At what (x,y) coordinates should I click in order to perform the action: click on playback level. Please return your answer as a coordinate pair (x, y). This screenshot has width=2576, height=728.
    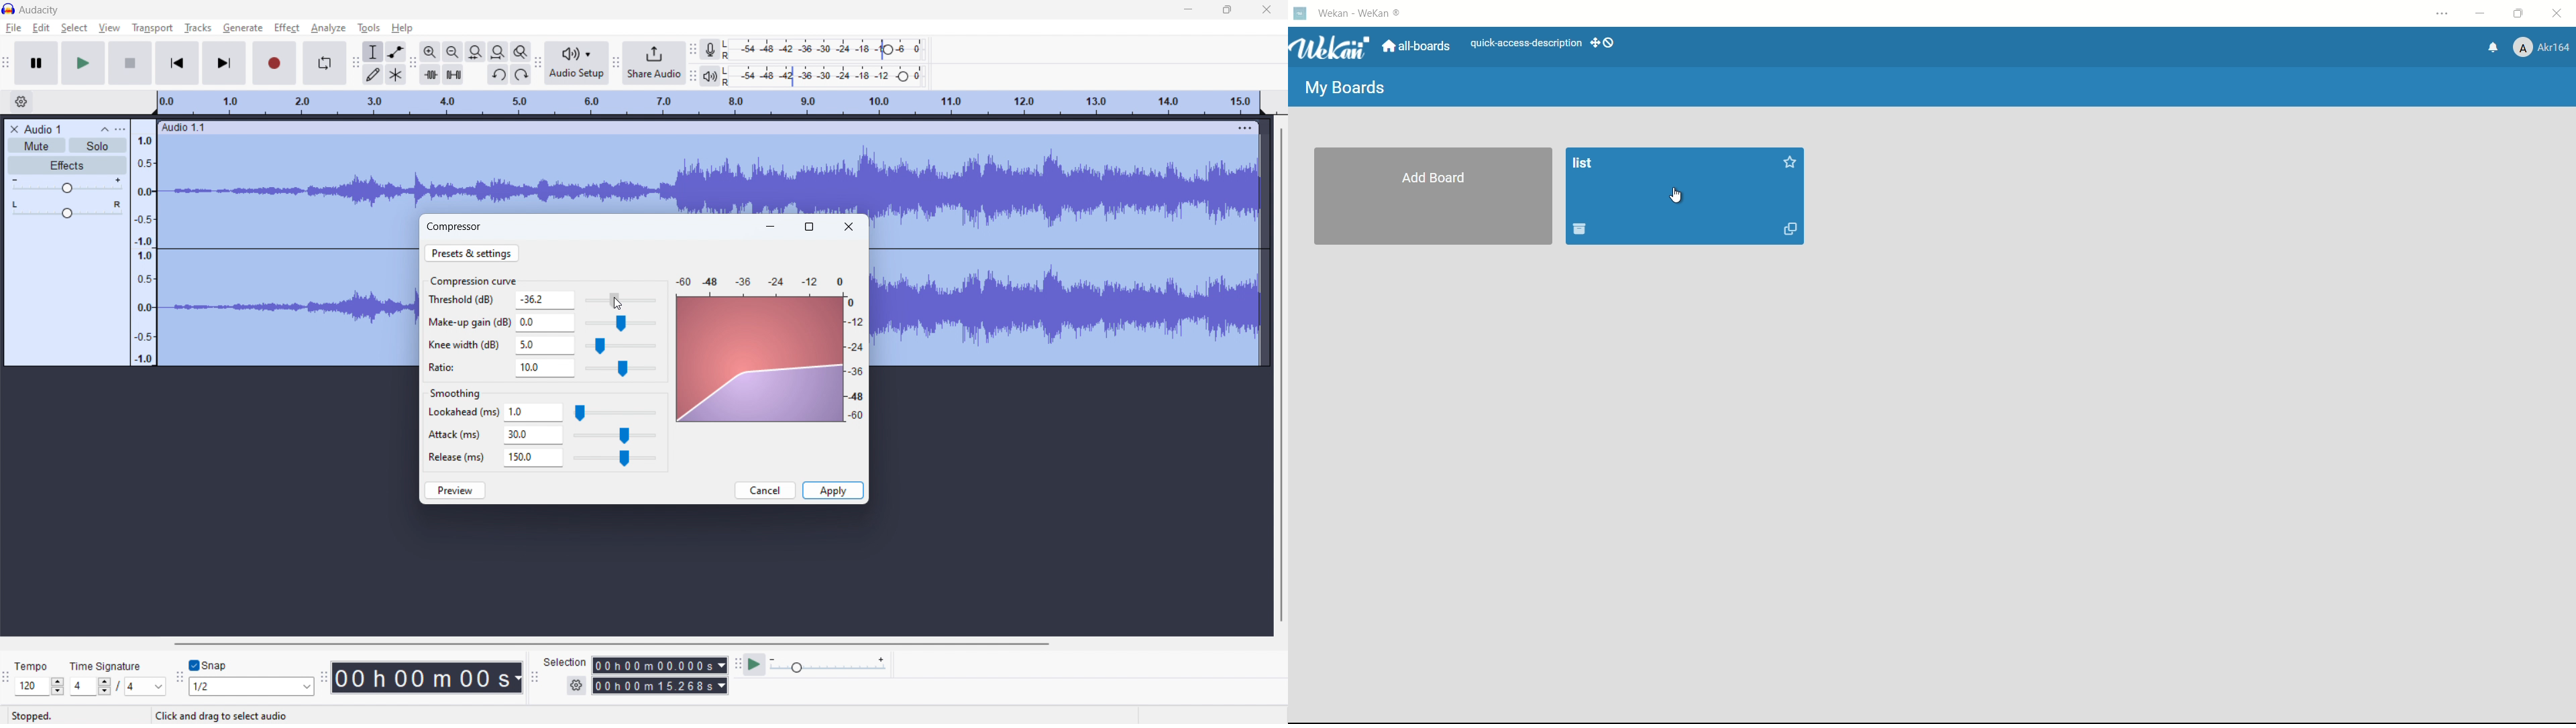
    Looking at the image, I should click on (832, 77).